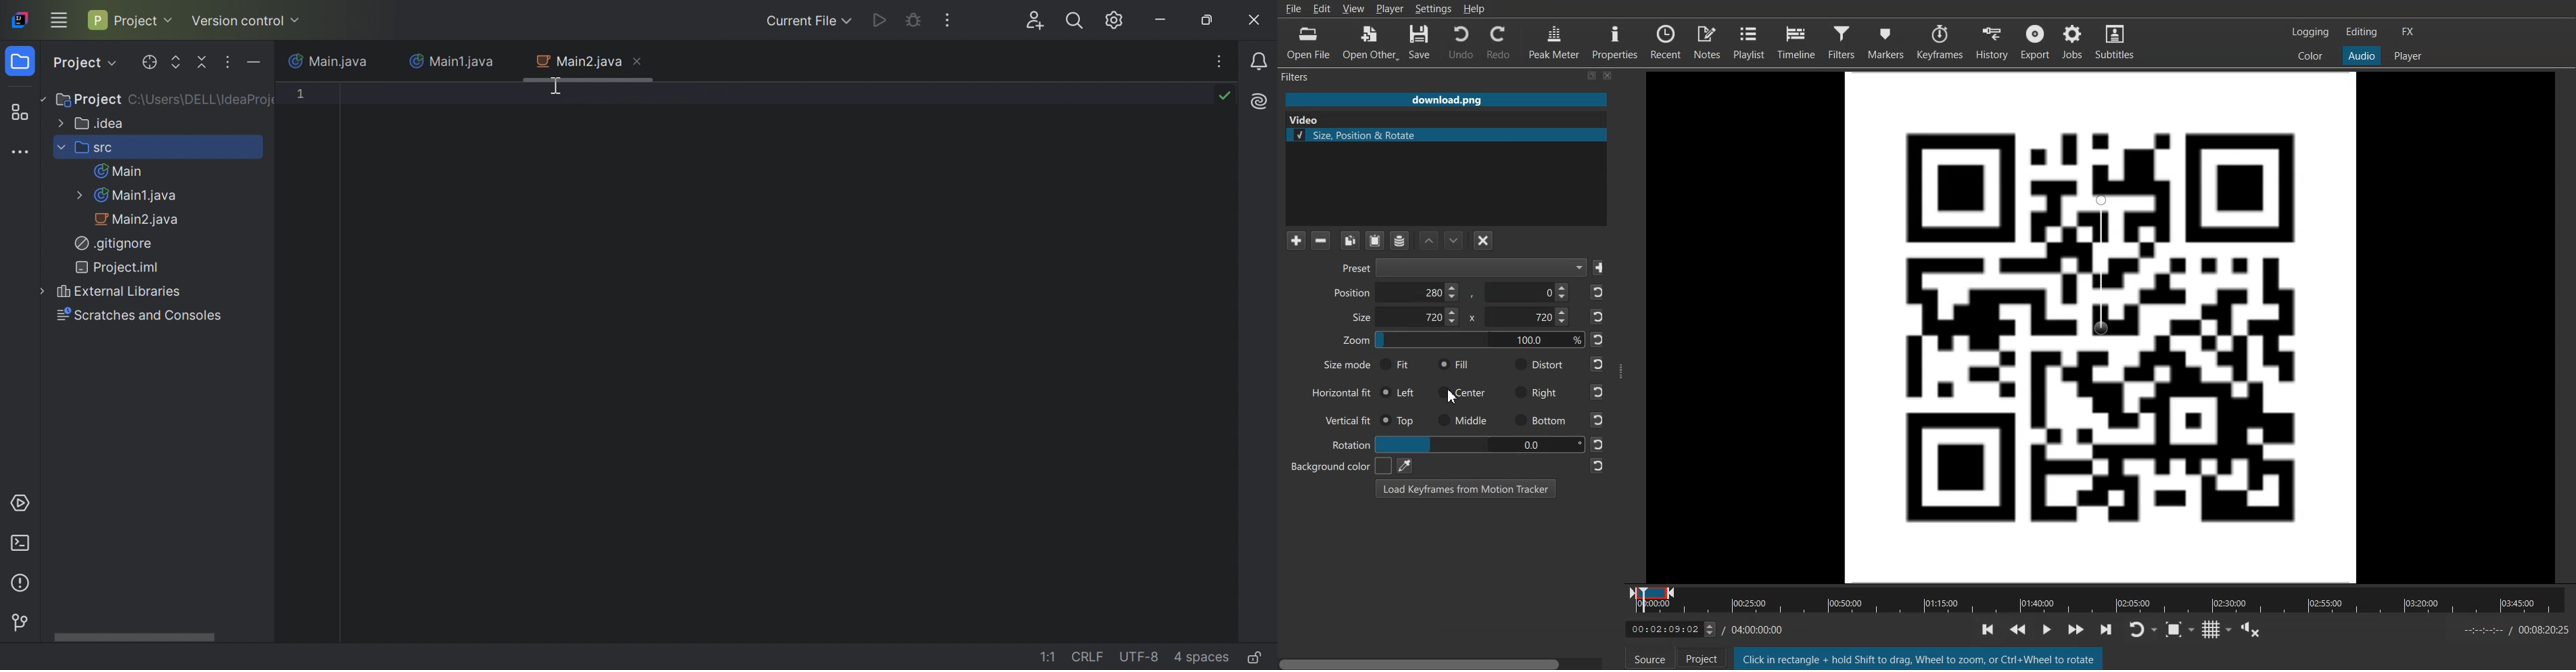 This screenshot has height=672, width=2576. What do you see at coordinates (2311, 32) in the screenshot?
I see `Switch to the logging layout` at bounding box center [2311, 32].